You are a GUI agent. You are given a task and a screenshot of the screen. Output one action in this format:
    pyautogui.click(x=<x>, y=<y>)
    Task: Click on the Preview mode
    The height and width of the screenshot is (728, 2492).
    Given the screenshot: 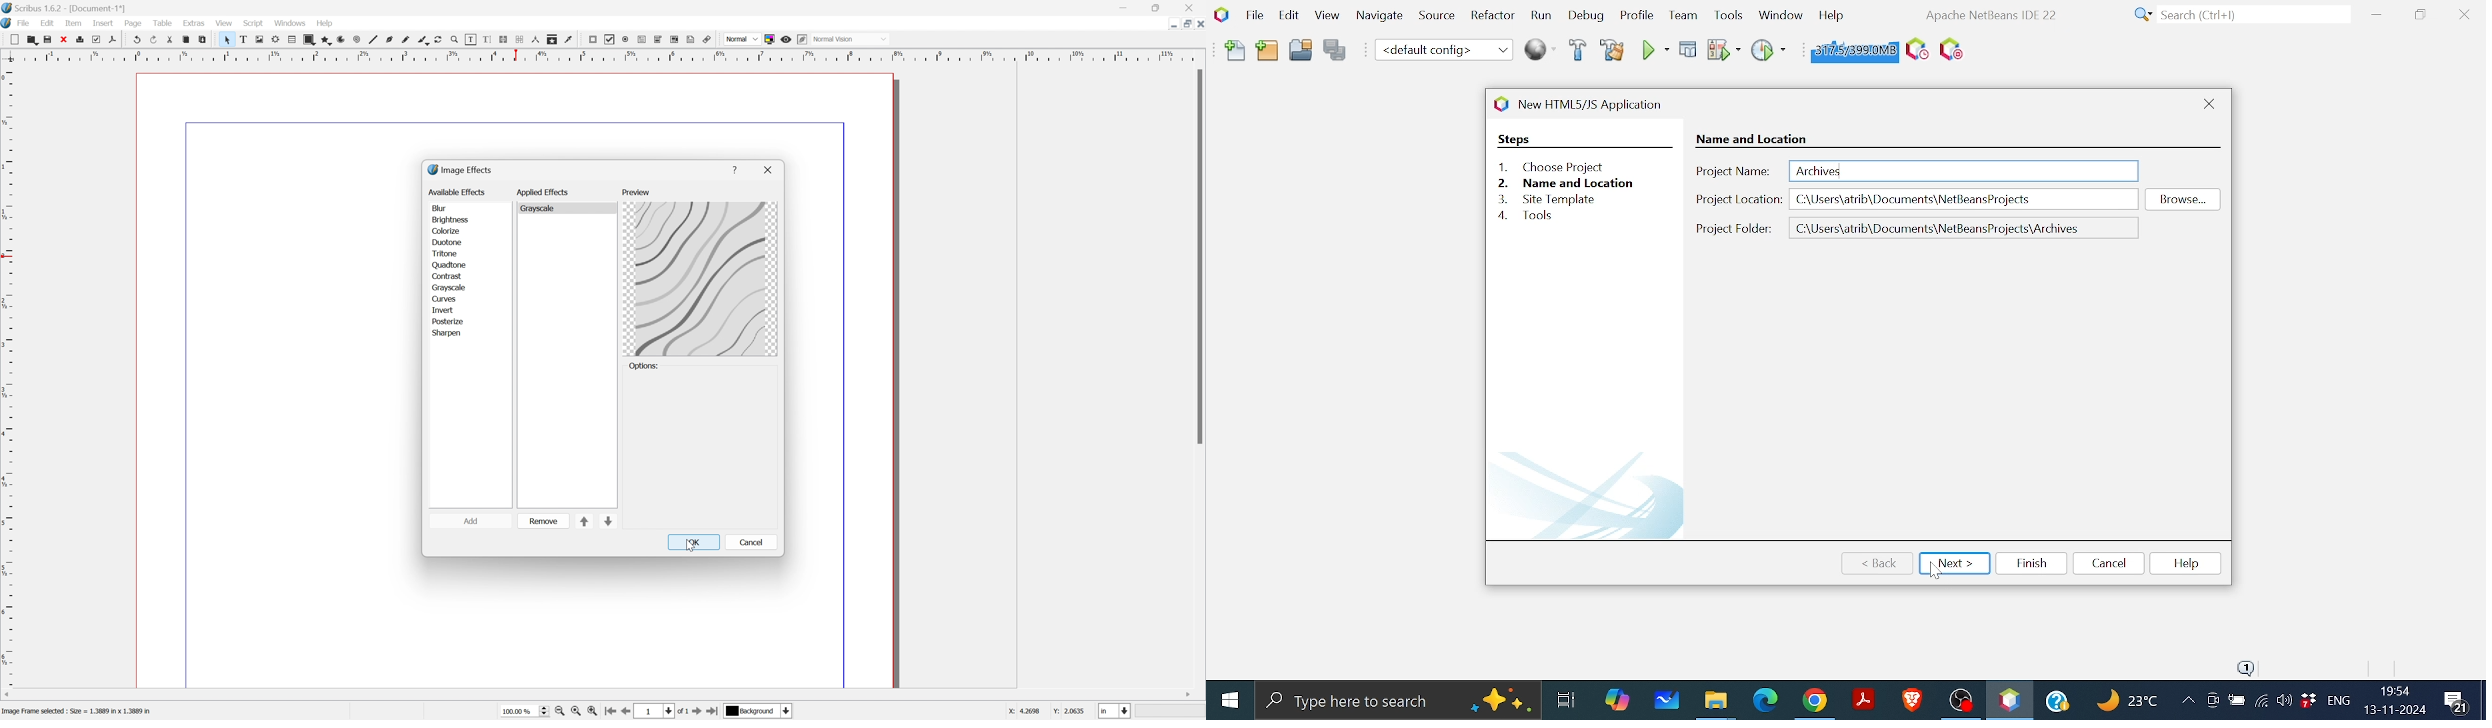 What is the action you would take?
    pyautogui.click(x=788, y=41)
    